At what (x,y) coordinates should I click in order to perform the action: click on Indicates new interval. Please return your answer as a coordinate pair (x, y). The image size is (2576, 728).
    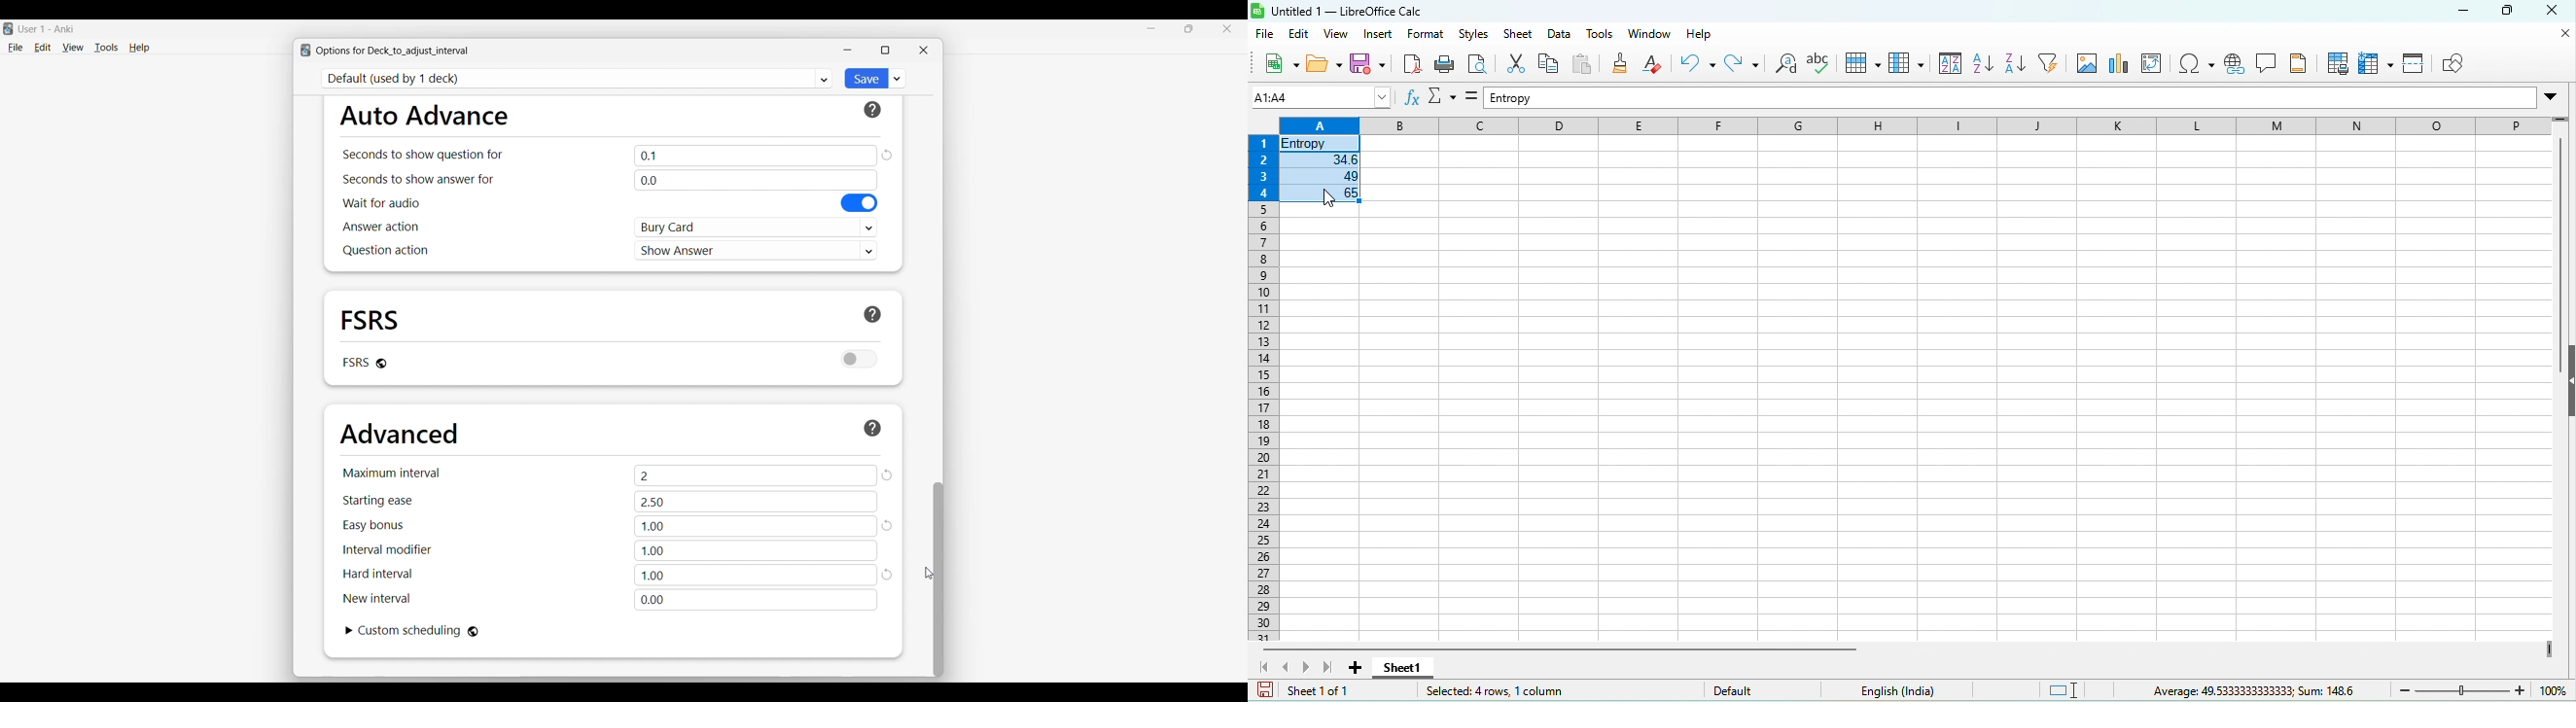
    Looking at the image, I should click on (376, 598).